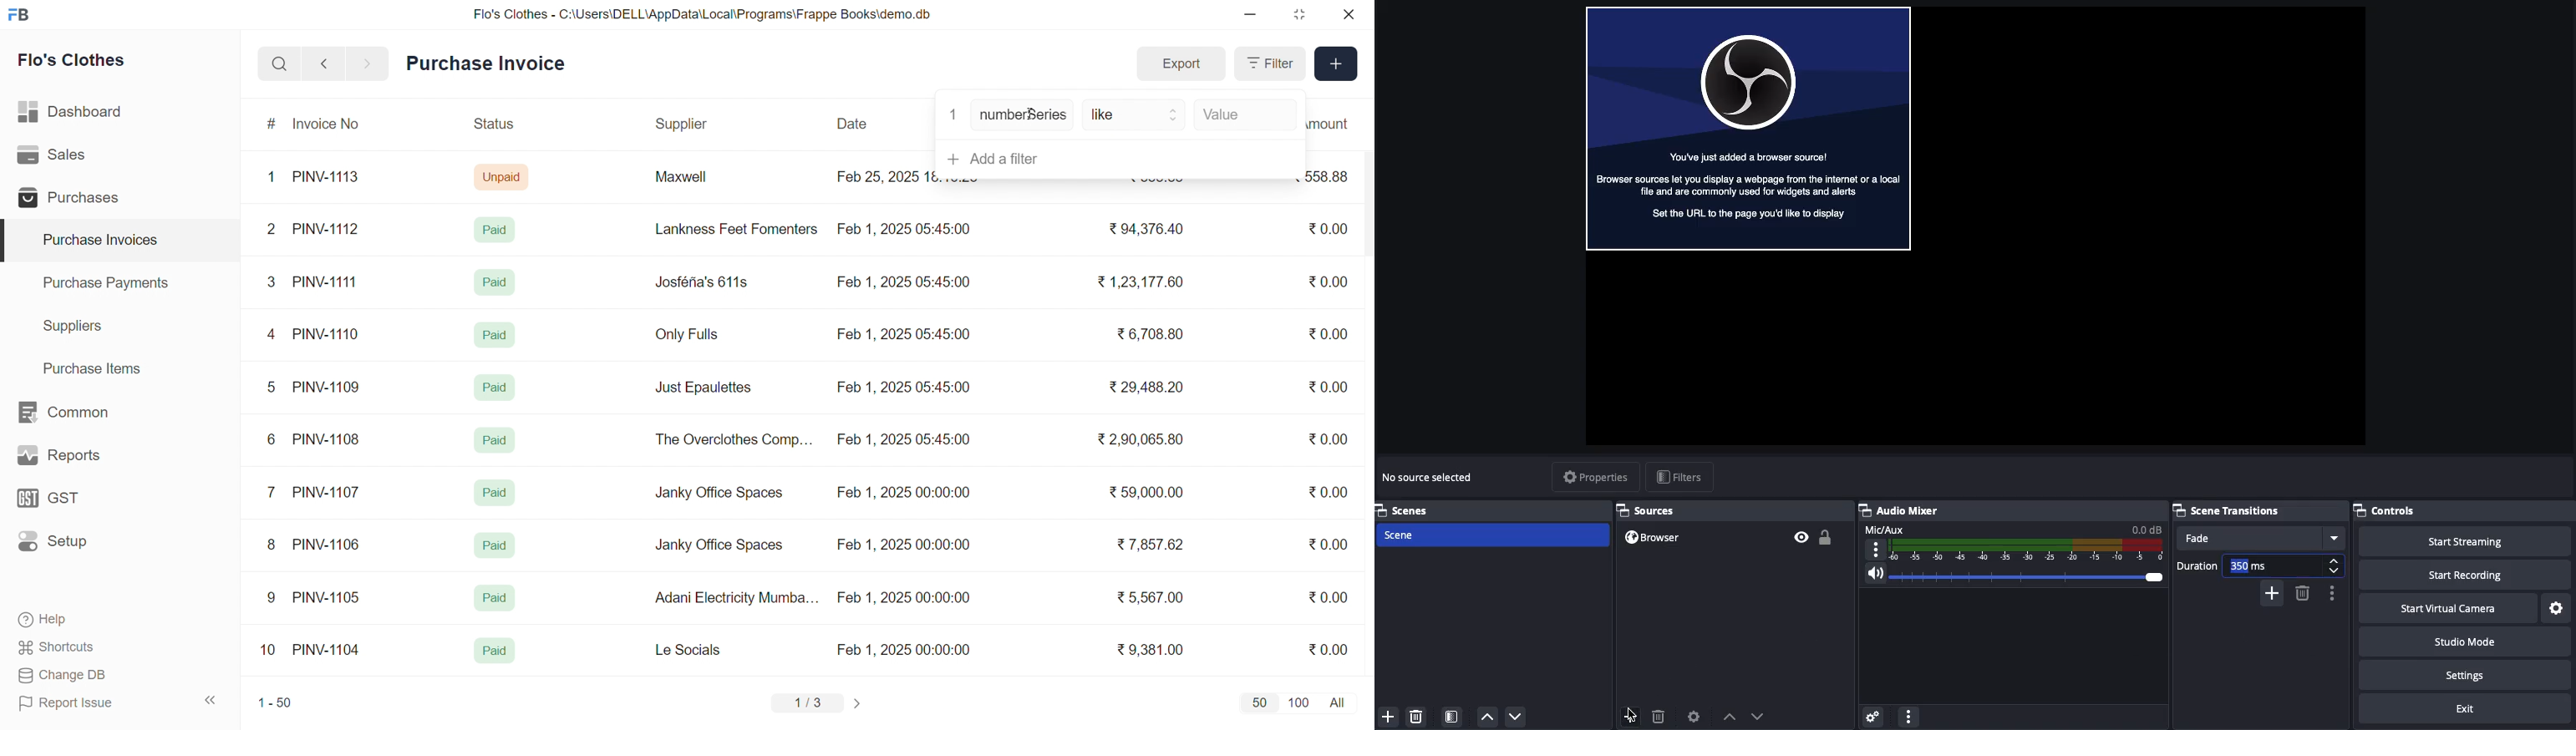  Describe the element at coordinates (1152, 184) in the screenshot. I see `₹ 558.88` at that location.